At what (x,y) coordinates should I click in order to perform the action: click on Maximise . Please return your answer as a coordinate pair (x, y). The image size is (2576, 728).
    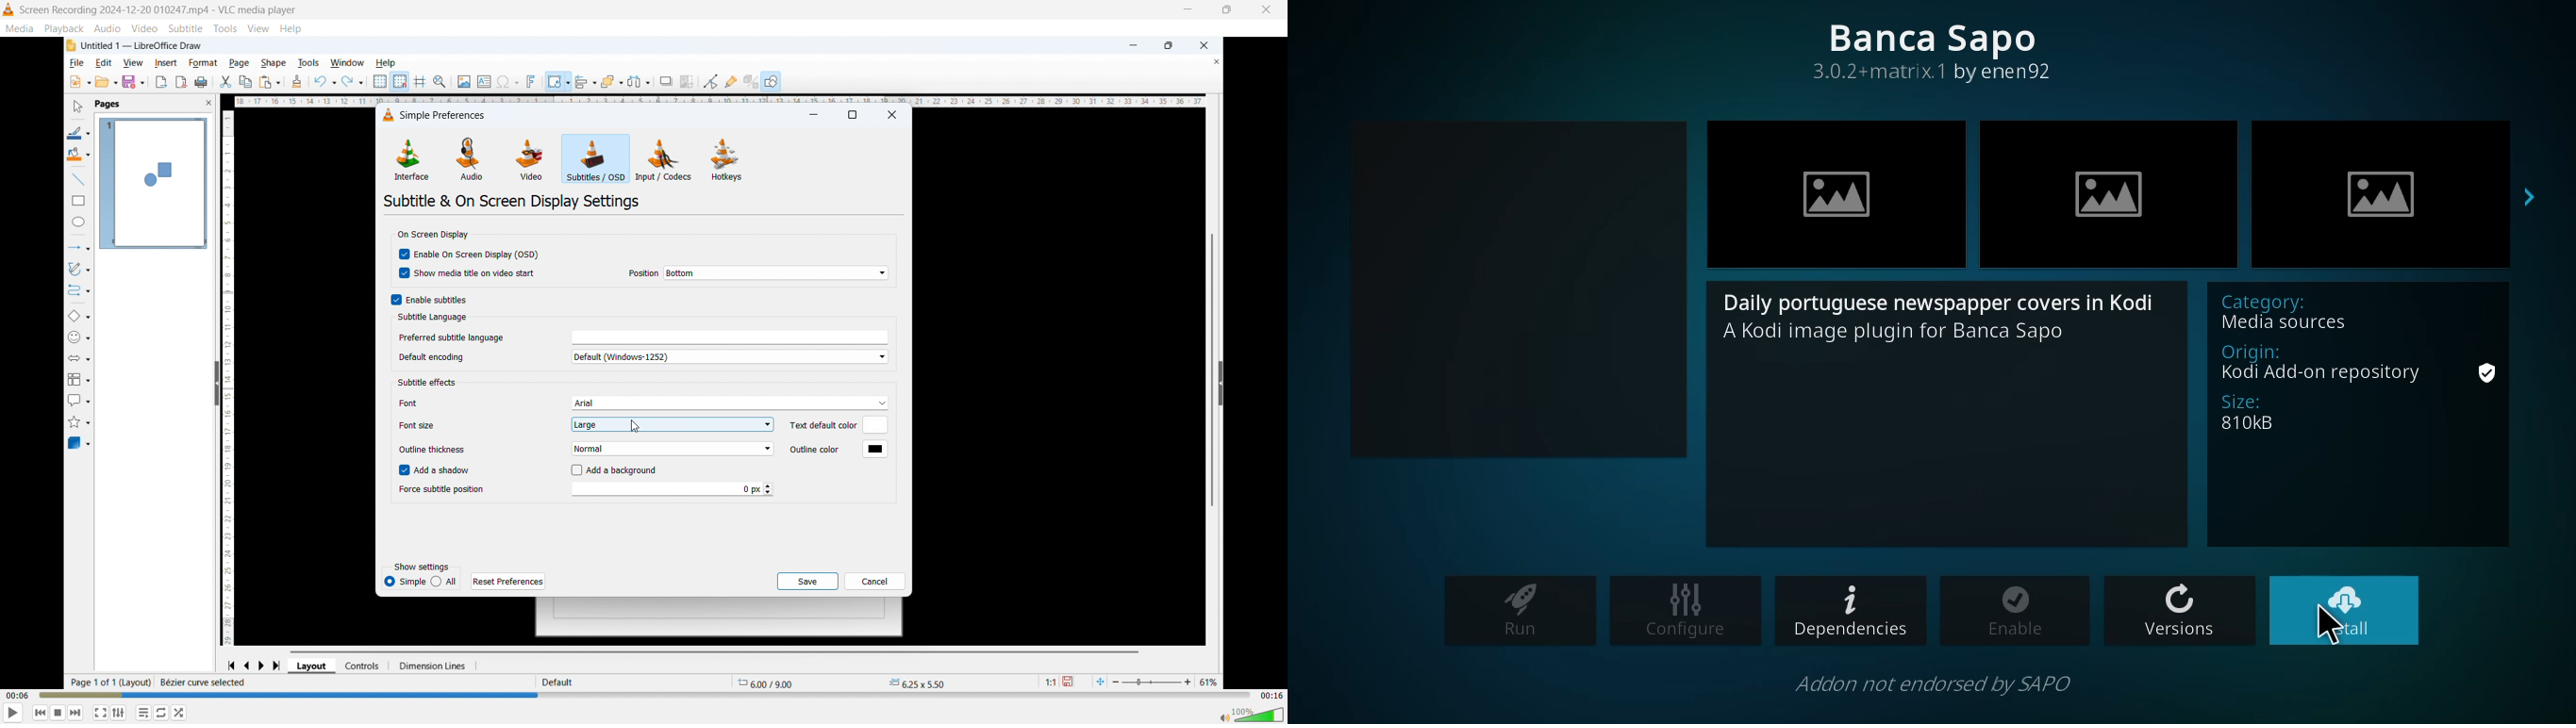
    Looking at the image, I should click on (1227, 11).